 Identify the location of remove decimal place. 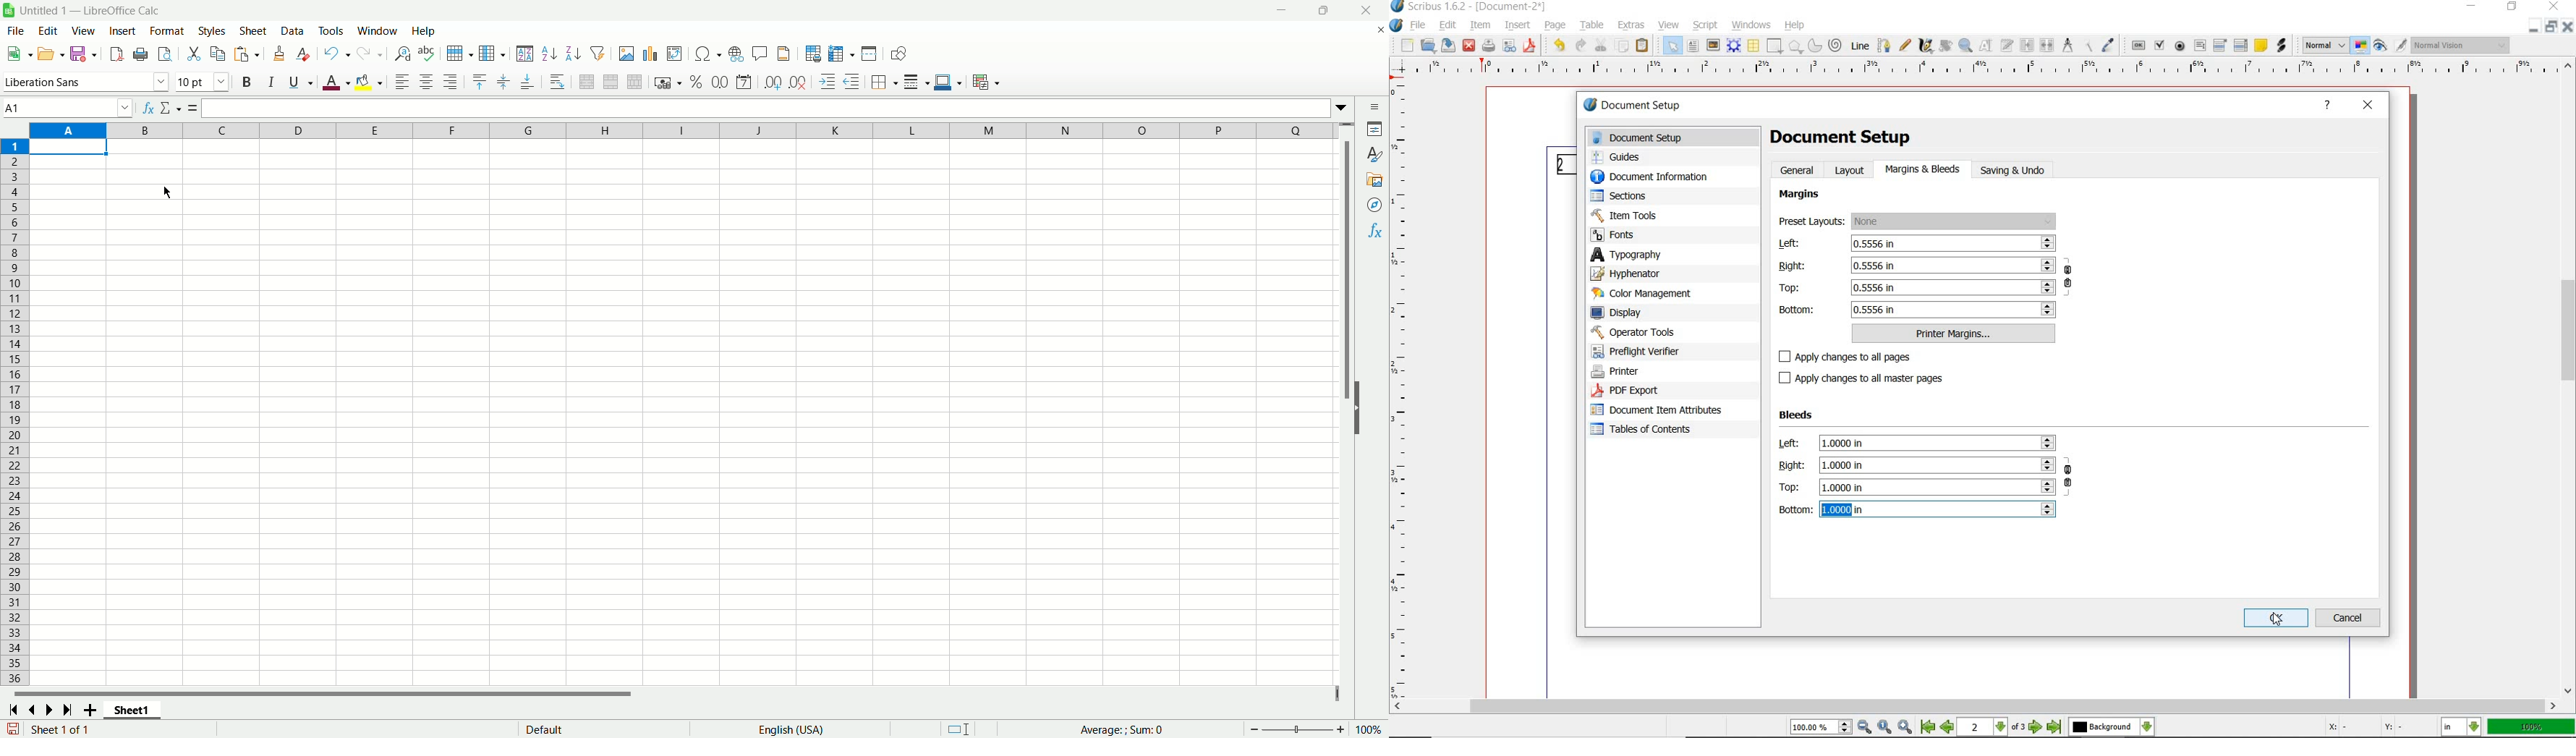
(798, 82).